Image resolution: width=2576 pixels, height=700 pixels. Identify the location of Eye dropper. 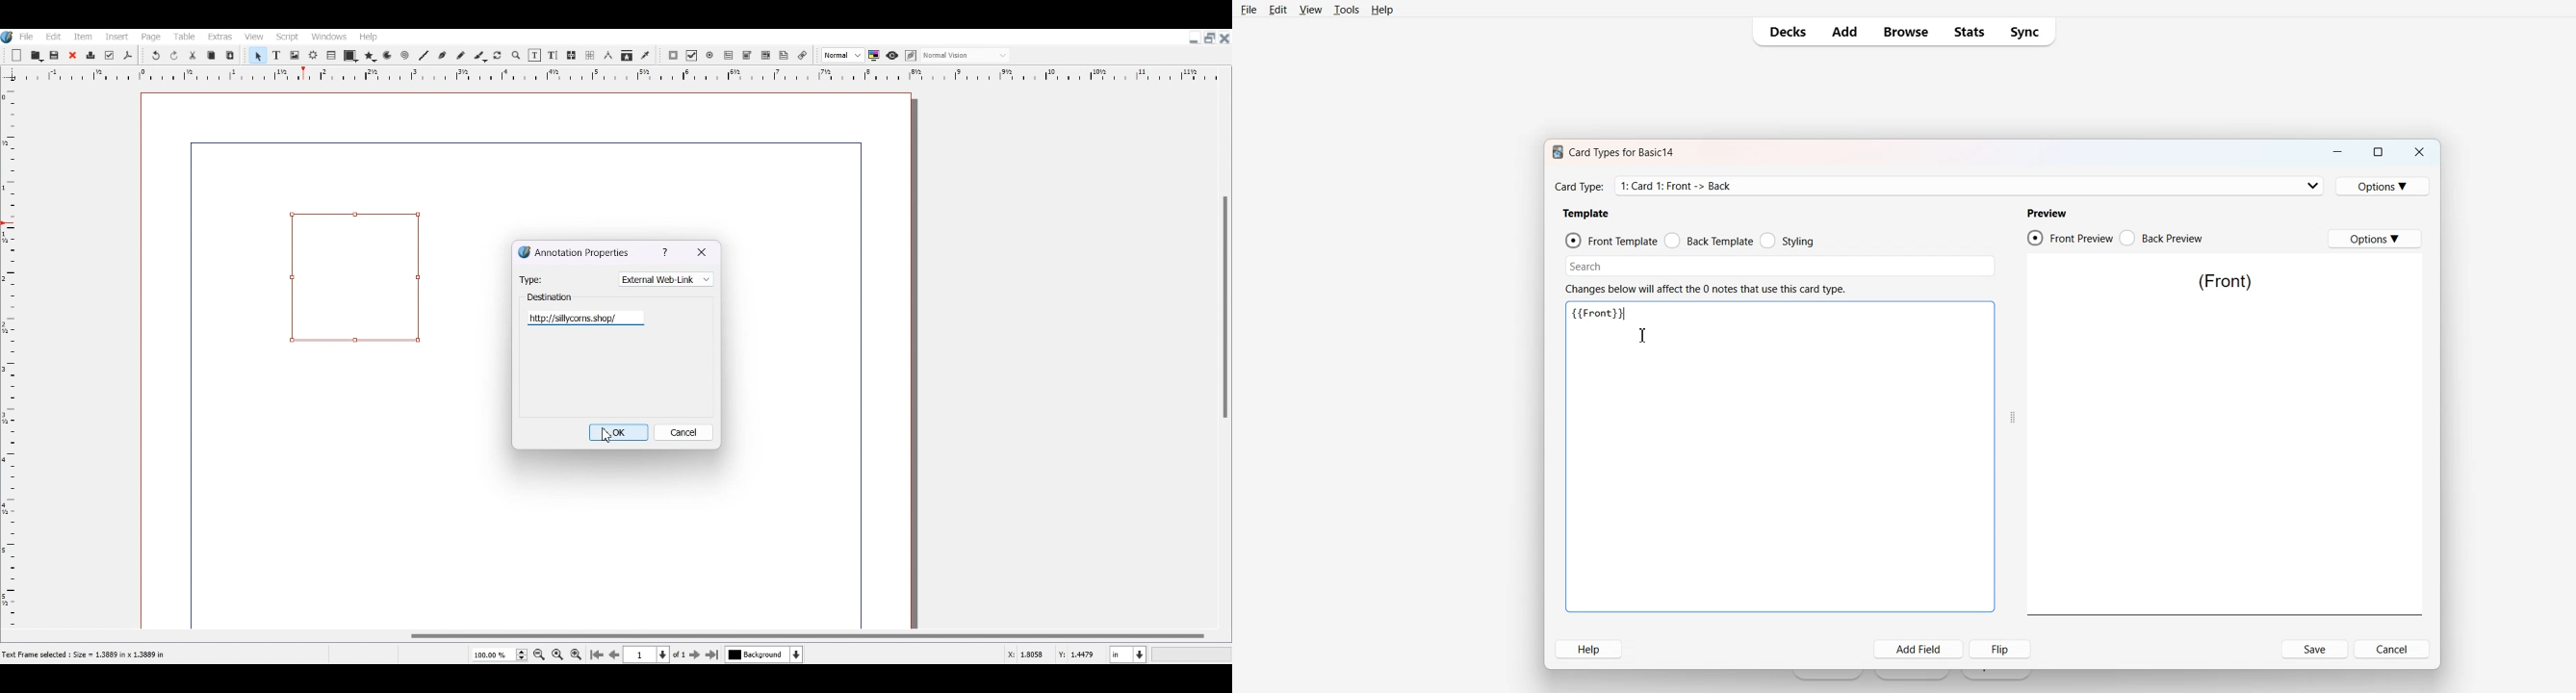
(645, 55).